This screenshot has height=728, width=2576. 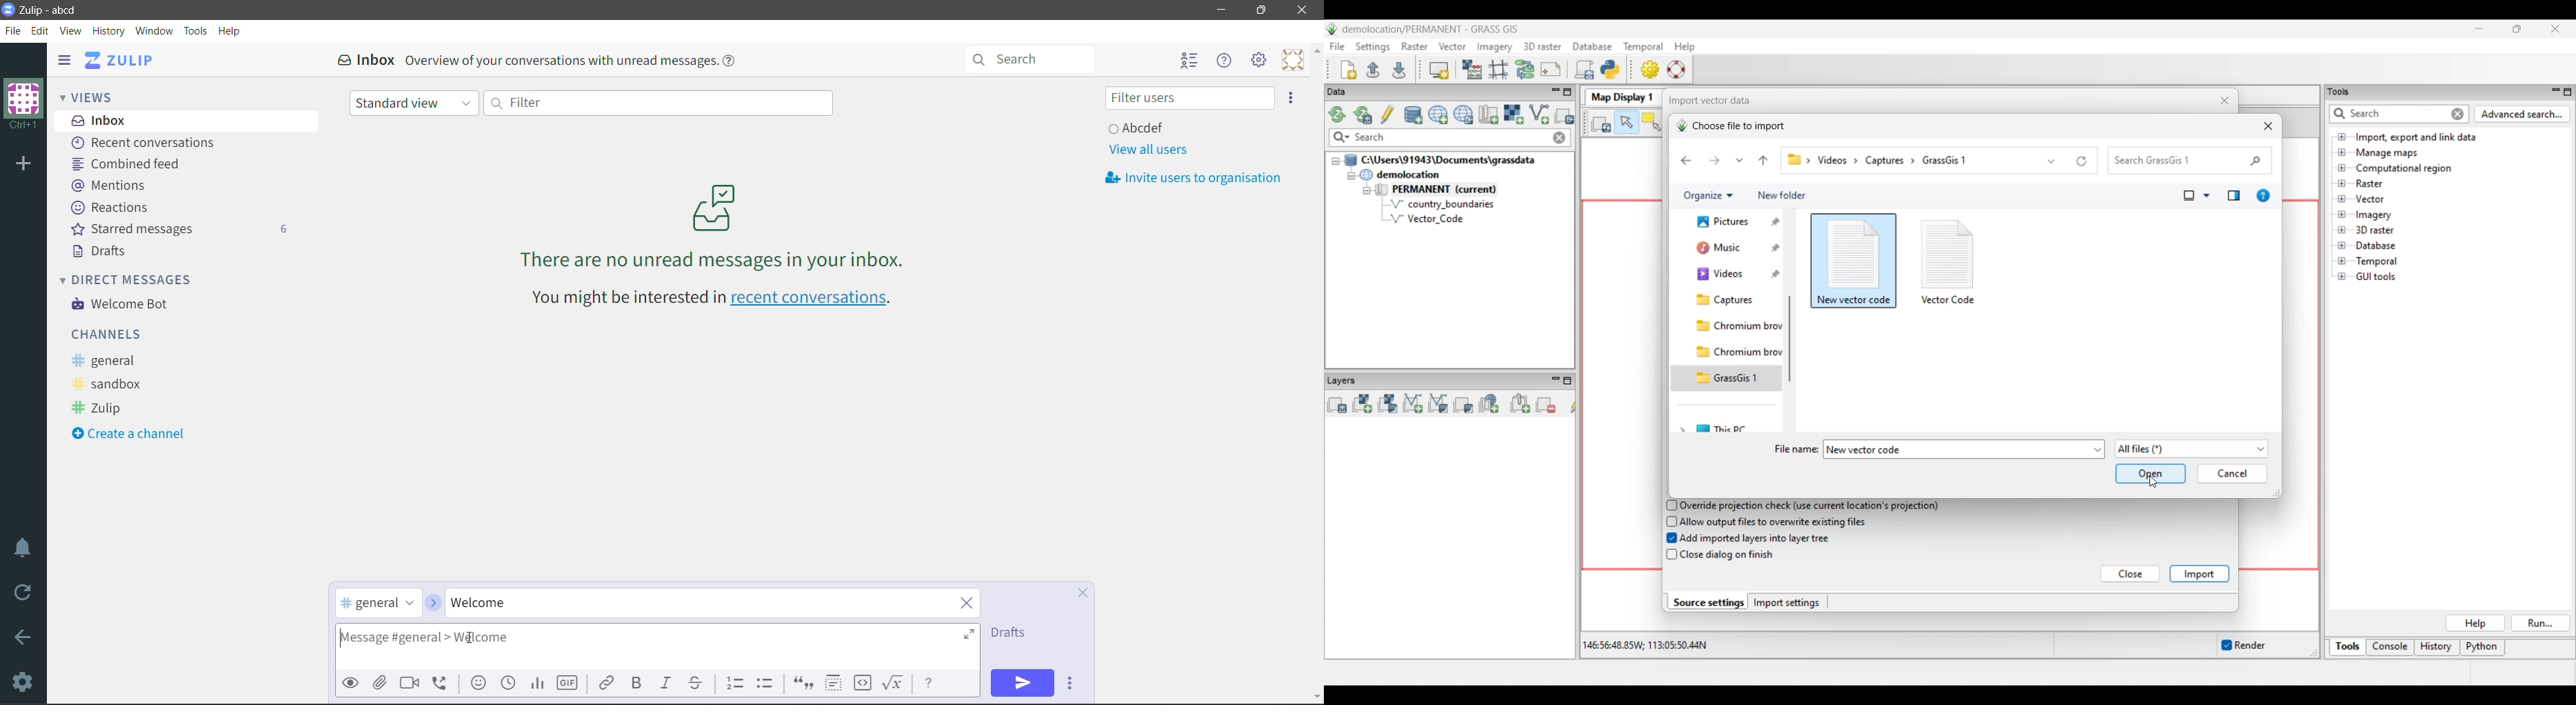 What do you see at coordinates (2234, 196) in the screenshot?
I see `Show the preview pane` at bounding box center [2234, 196].